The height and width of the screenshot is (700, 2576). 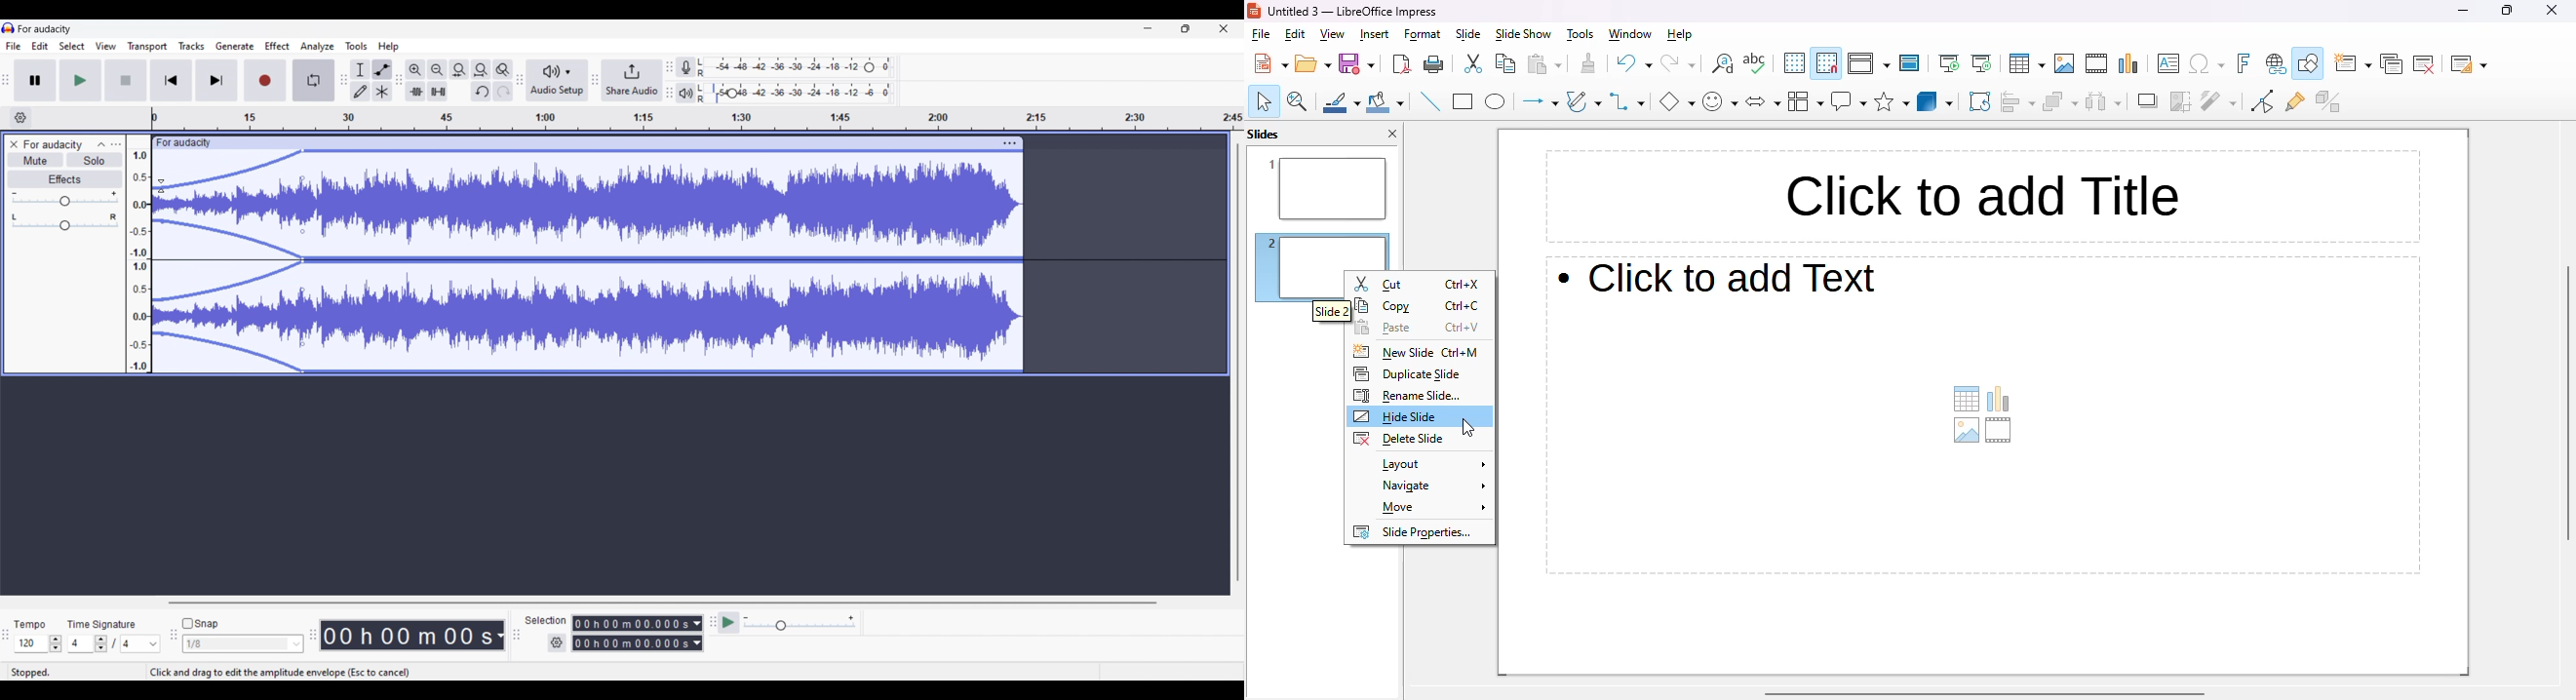 I want to click on insert line, so click(x=1430, y=101).